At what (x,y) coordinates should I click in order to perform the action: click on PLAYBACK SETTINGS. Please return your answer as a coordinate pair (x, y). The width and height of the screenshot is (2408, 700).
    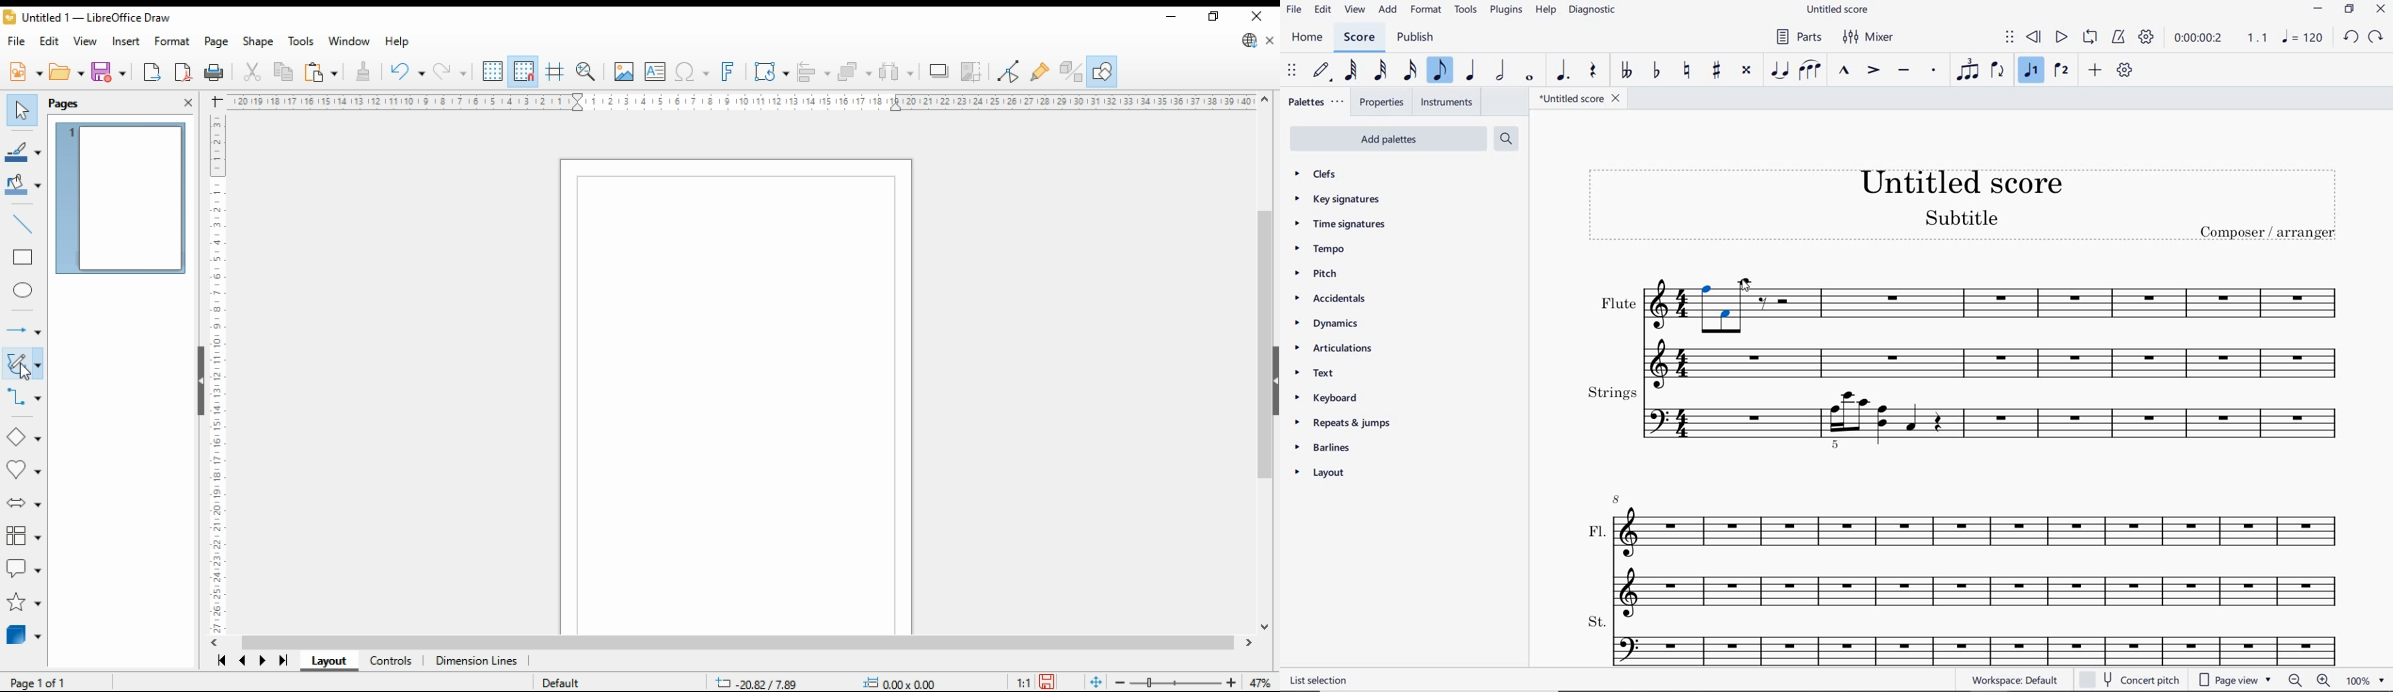
    Looking at the image, I should click on (2146, 36).